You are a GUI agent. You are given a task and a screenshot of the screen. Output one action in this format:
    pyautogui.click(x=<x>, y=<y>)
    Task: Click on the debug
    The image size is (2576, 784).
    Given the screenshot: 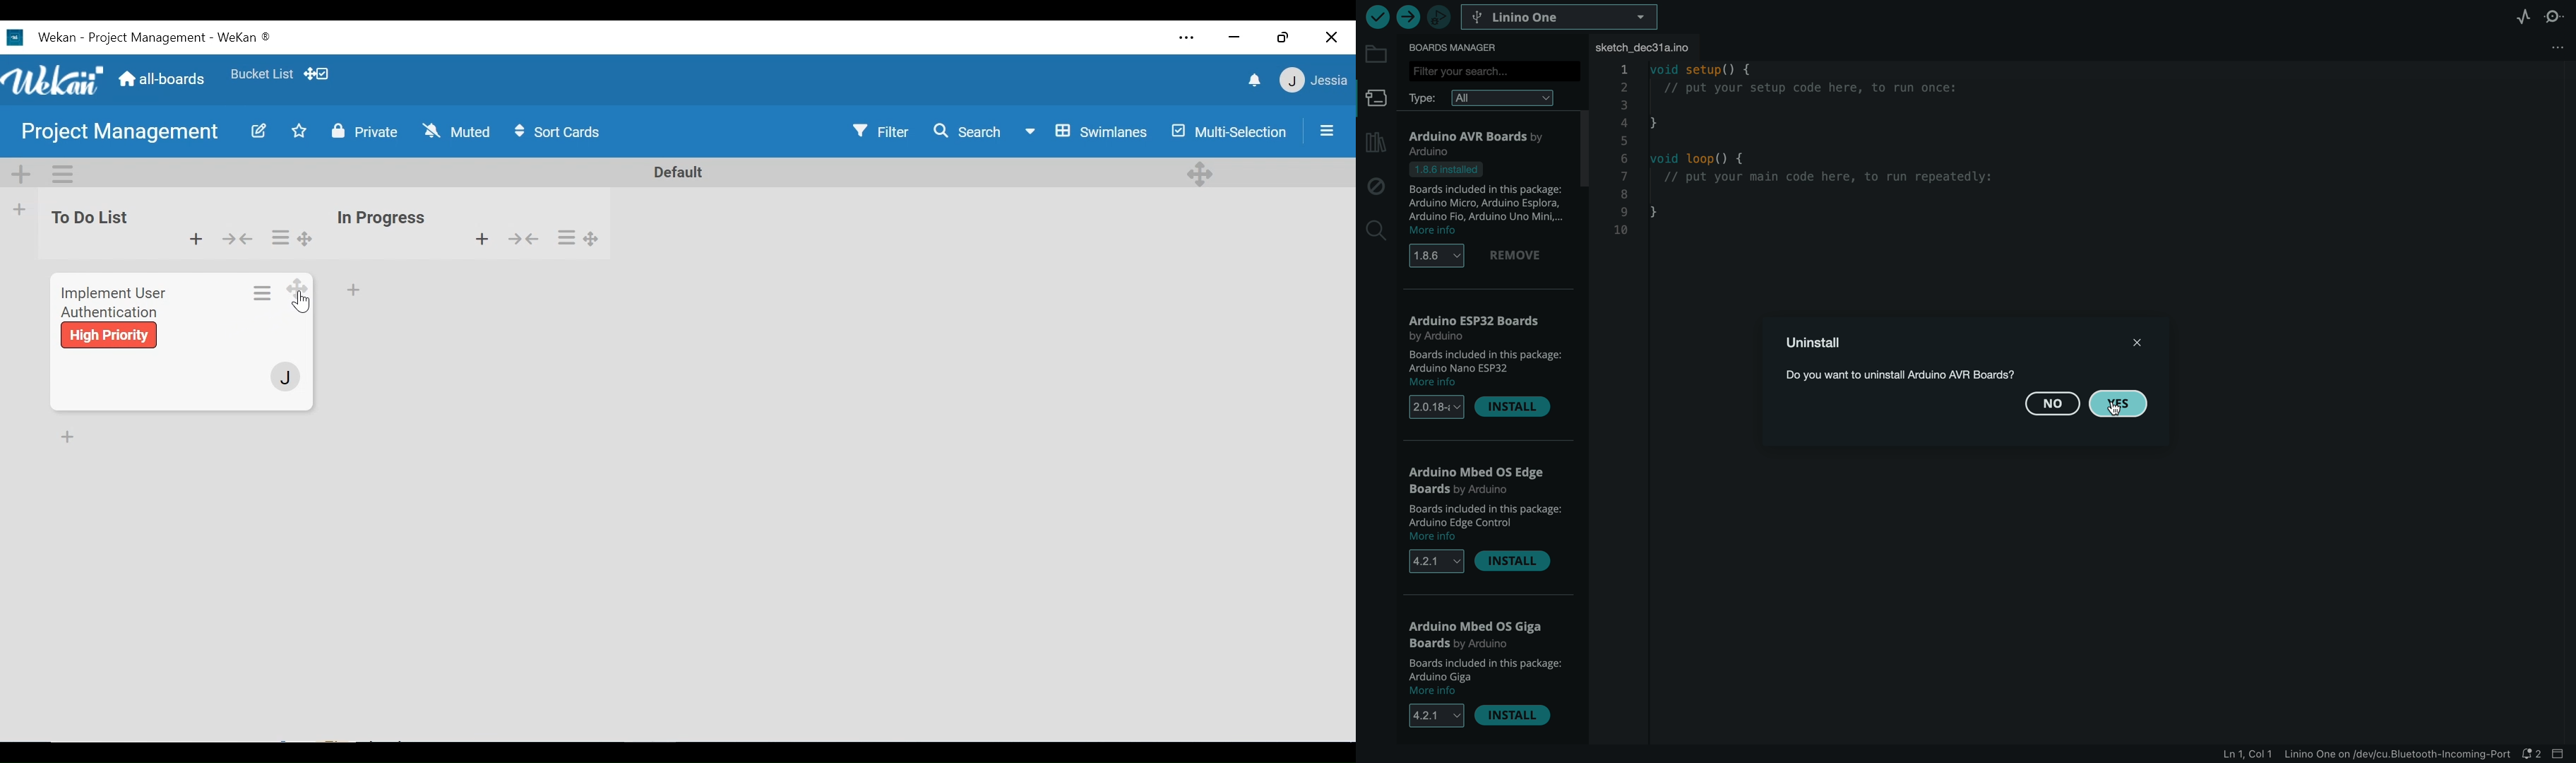 What is the action you would take?
    pyautogui.click(x=1376, y=185)
    